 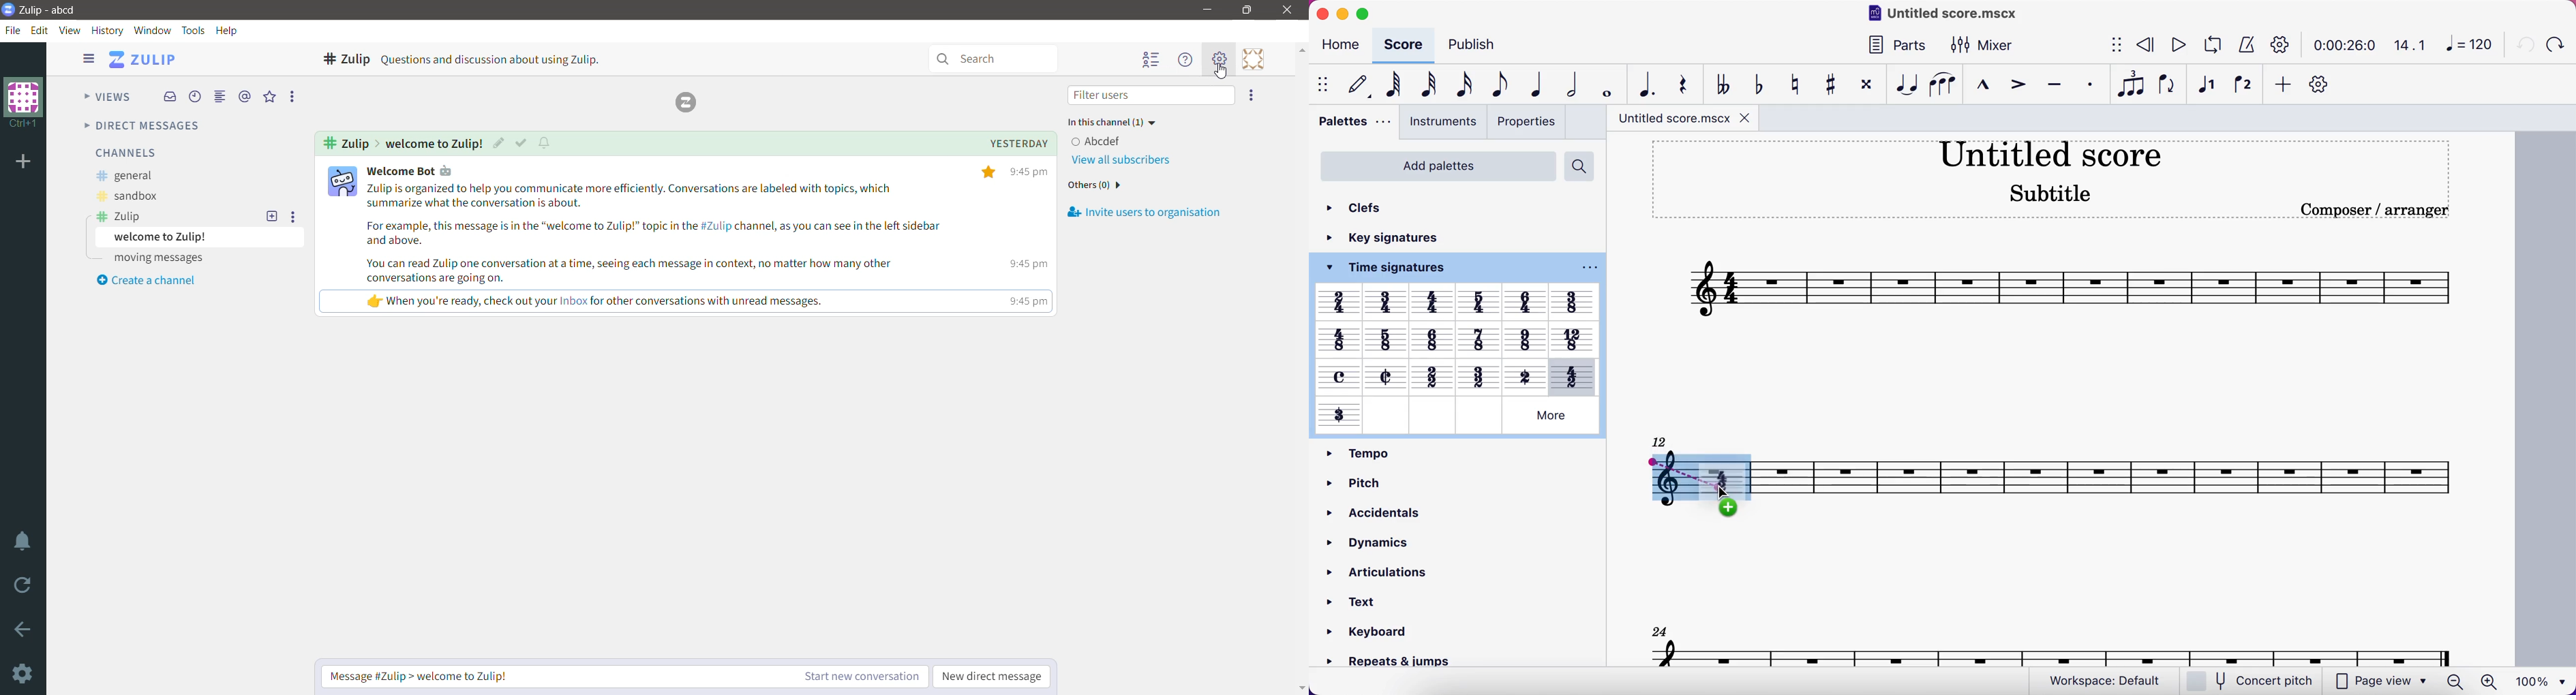 What do you see at coordinates (1574, 375) in the screenshot?
I see `` at bounding box center [1574, 375].